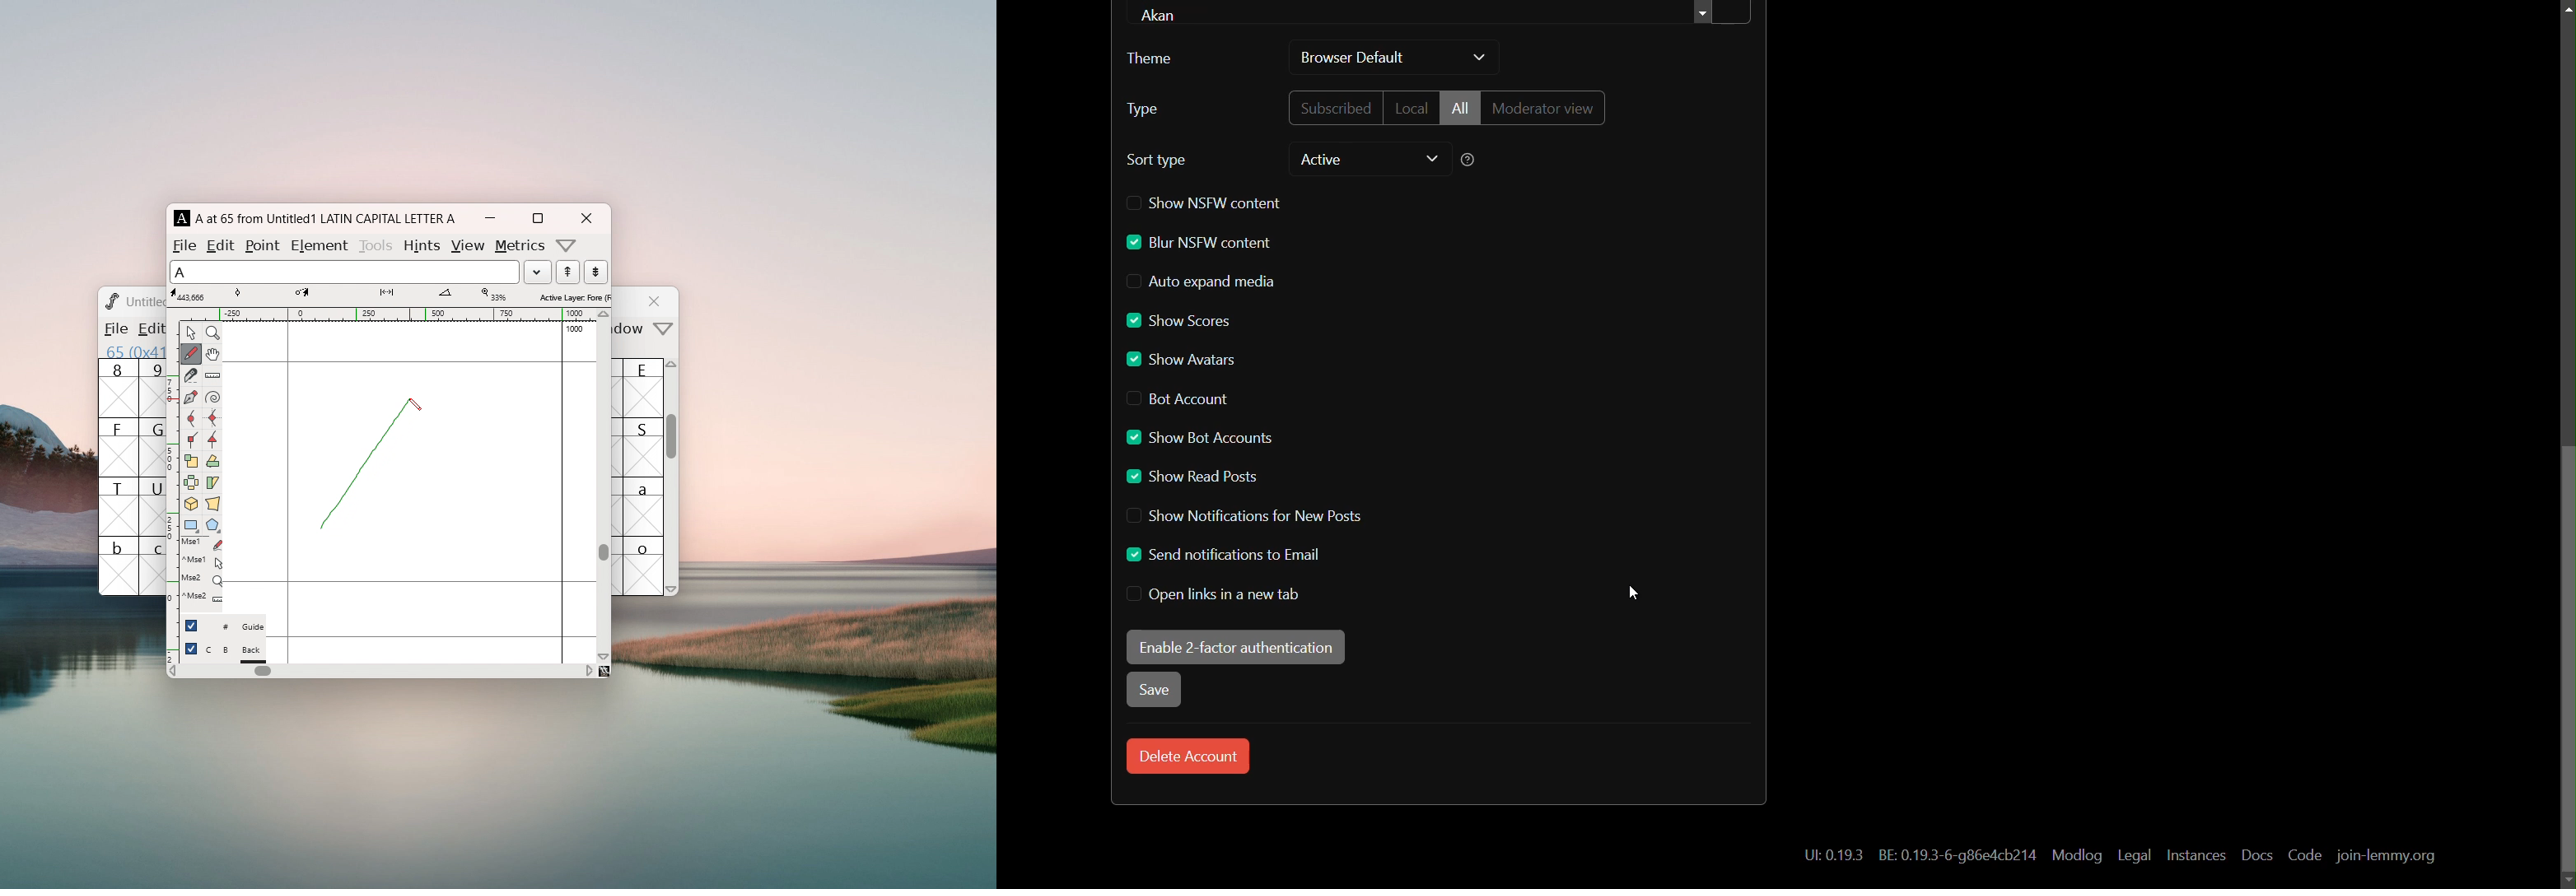  Describe the element at coordinates (203, 544) in the screenshot. I see `Mse1` at that location.